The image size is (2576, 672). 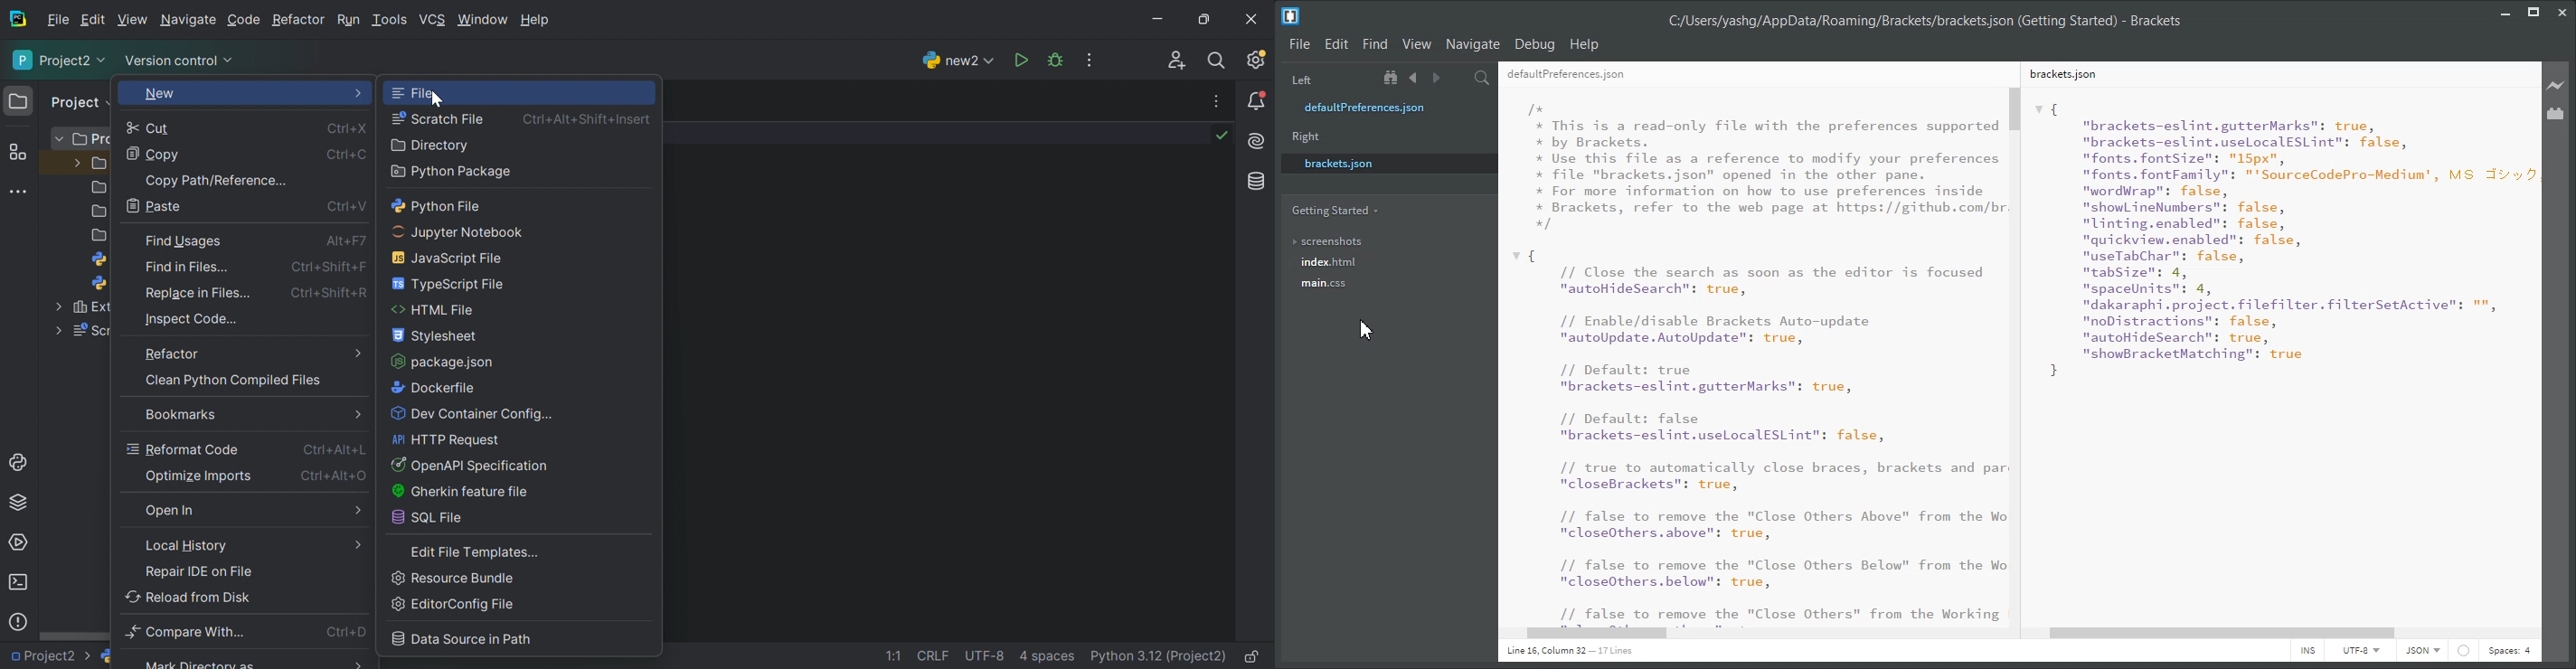 I want to click on TypeScript file, so click(x=451, y=284).